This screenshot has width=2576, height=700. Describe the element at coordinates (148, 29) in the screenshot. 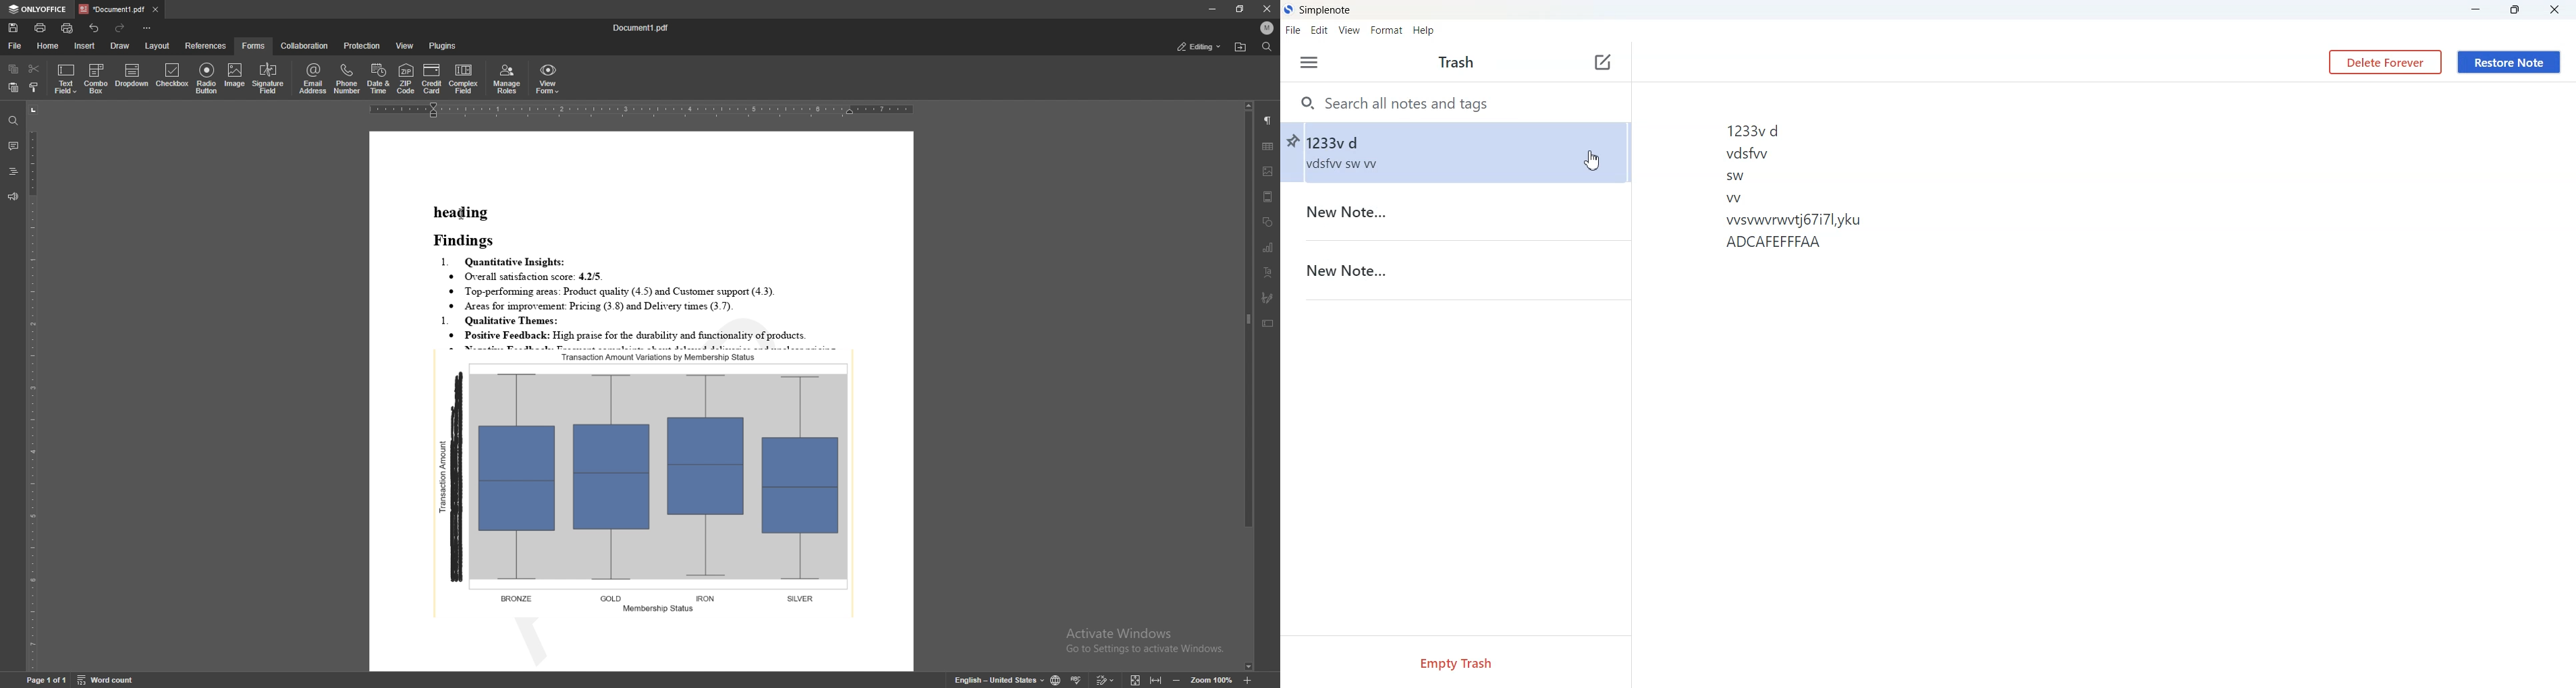

I see `customize toolbar` at that location.